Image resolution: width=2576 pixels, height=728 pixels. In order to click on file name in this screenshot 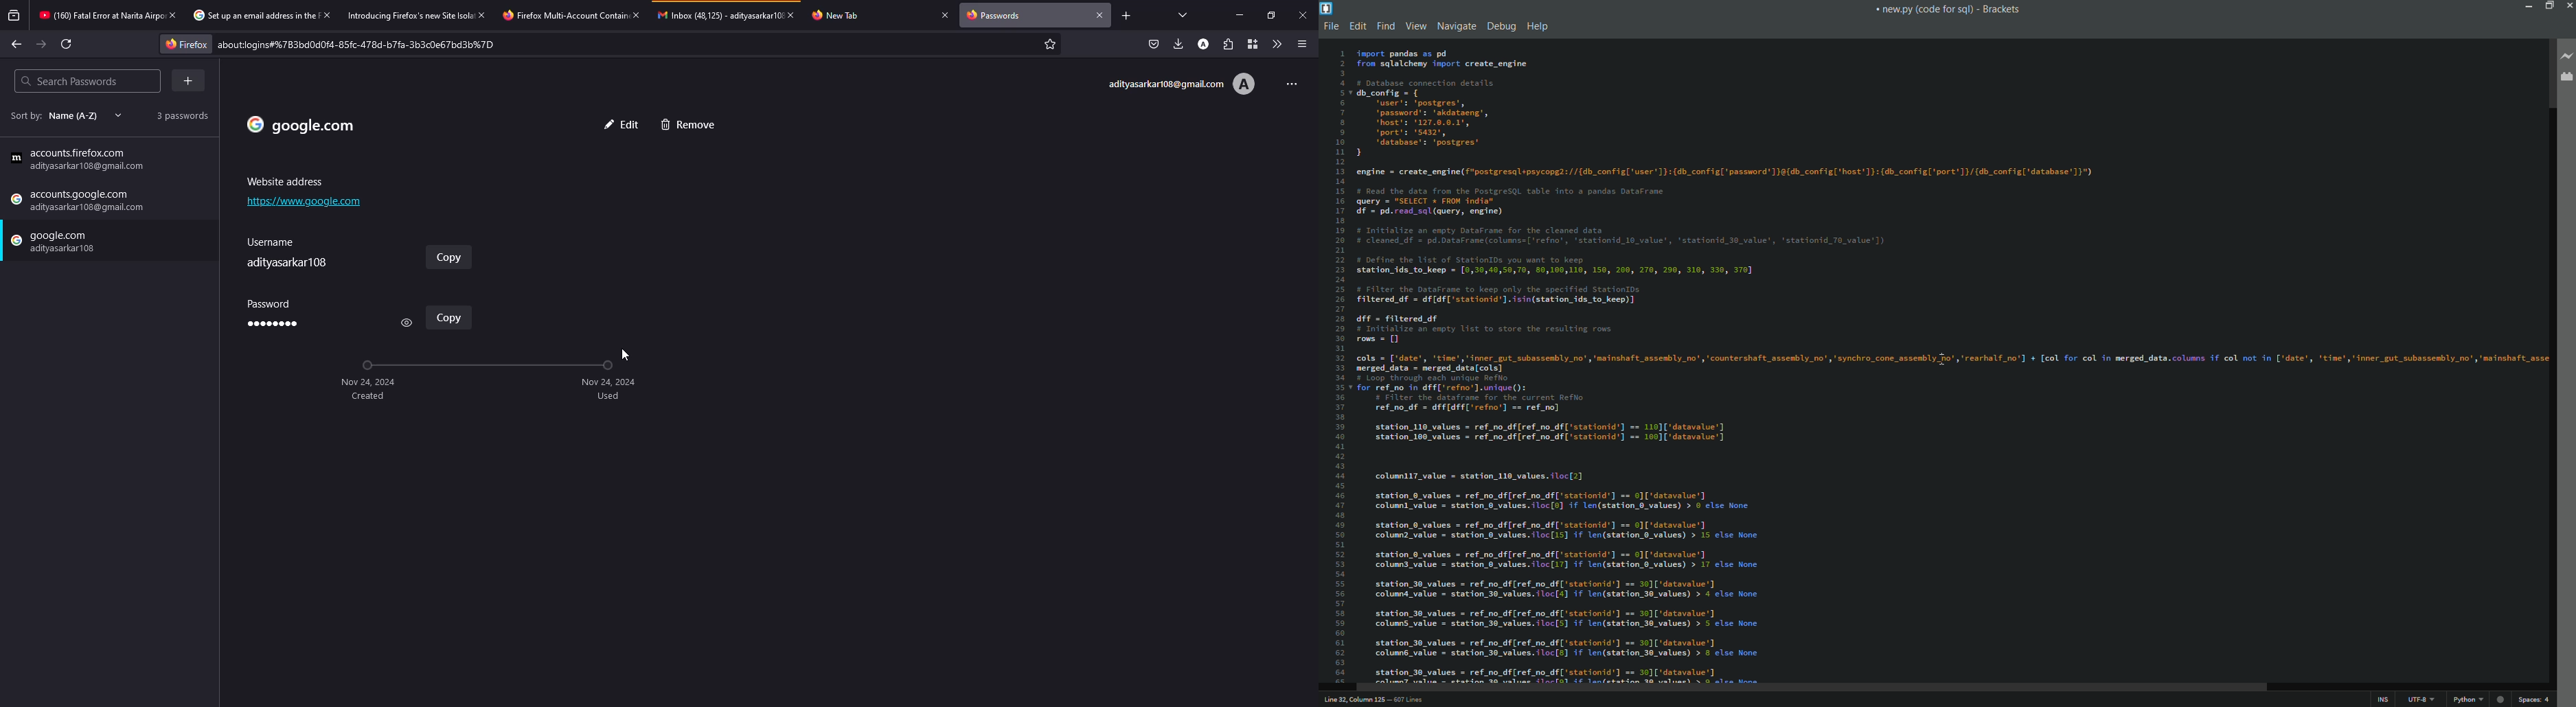, I will do `click(1924, 10)`.